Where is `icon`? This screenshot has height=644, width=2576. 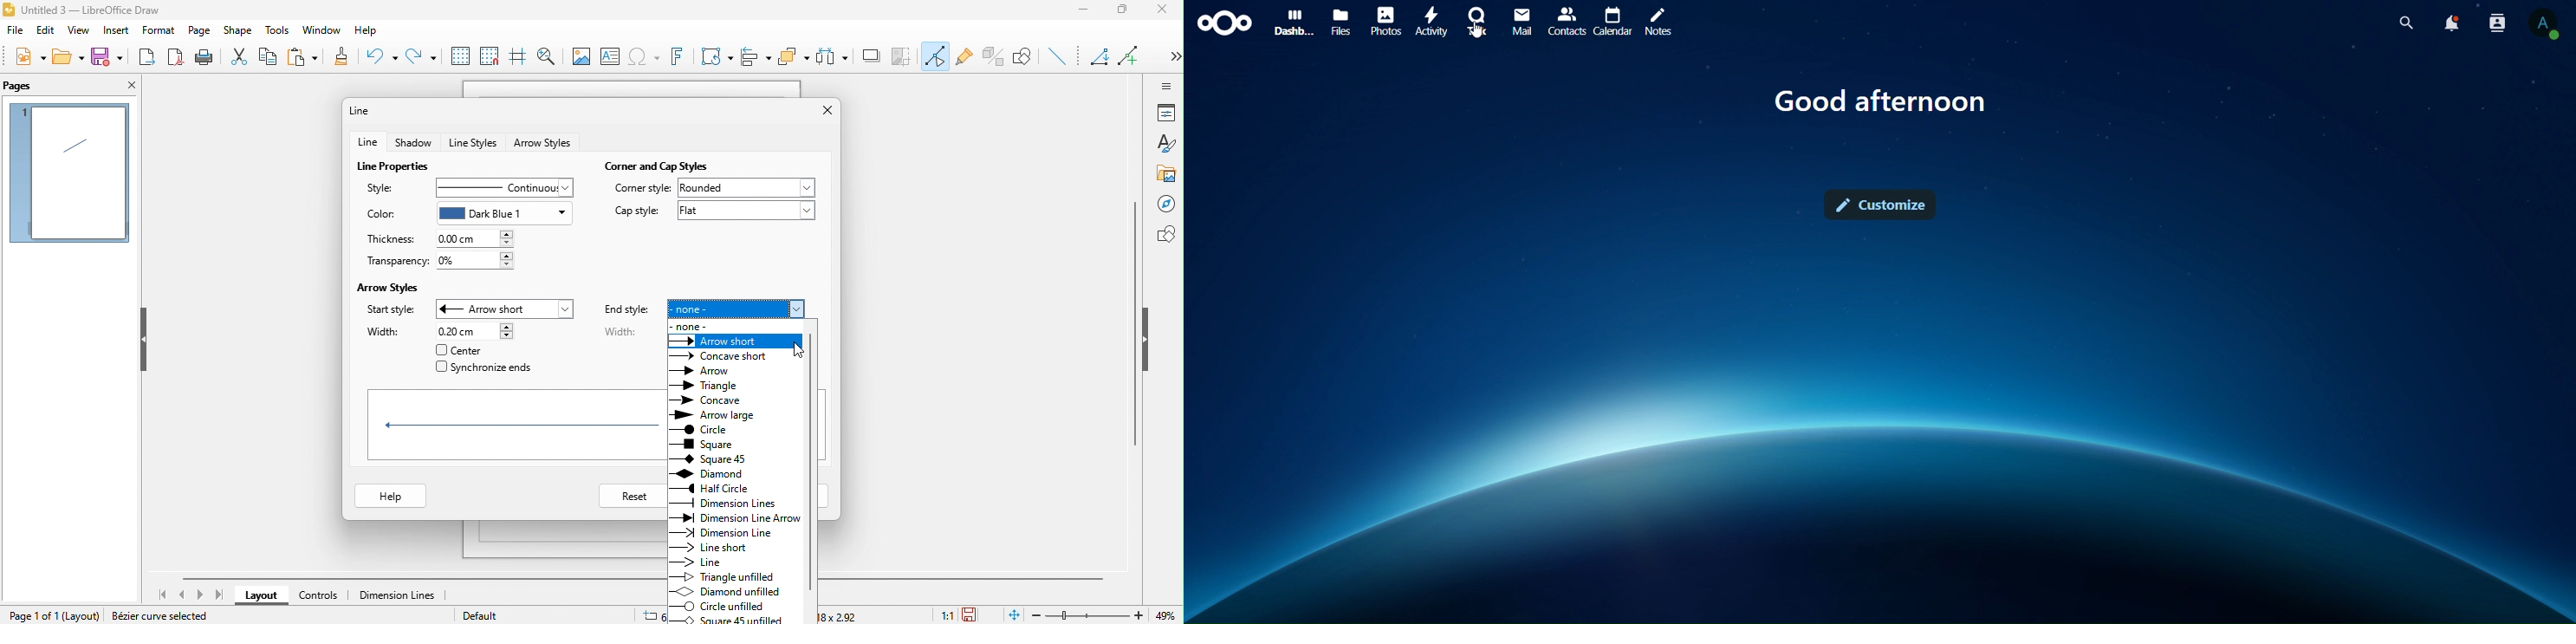 icon is located at coordinates (1223, 22).